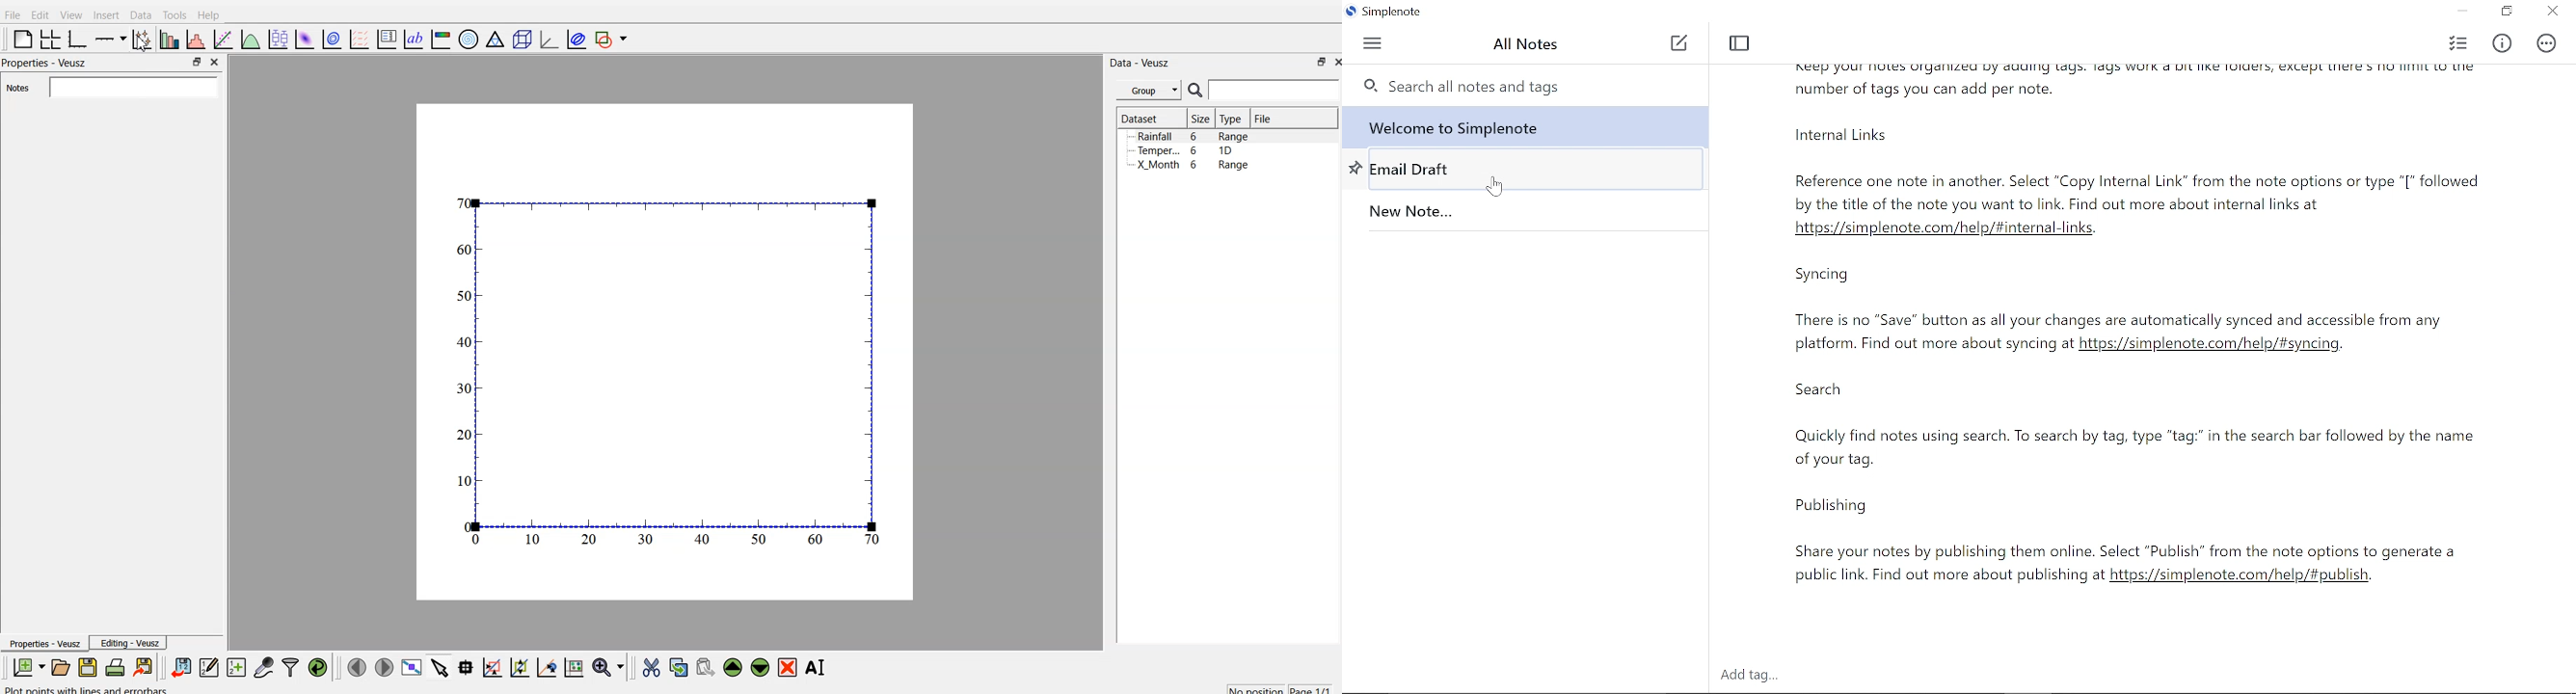  Describe the element at coordinates (167, 39) in the screenshot. I see `plot bar chart` at that location.